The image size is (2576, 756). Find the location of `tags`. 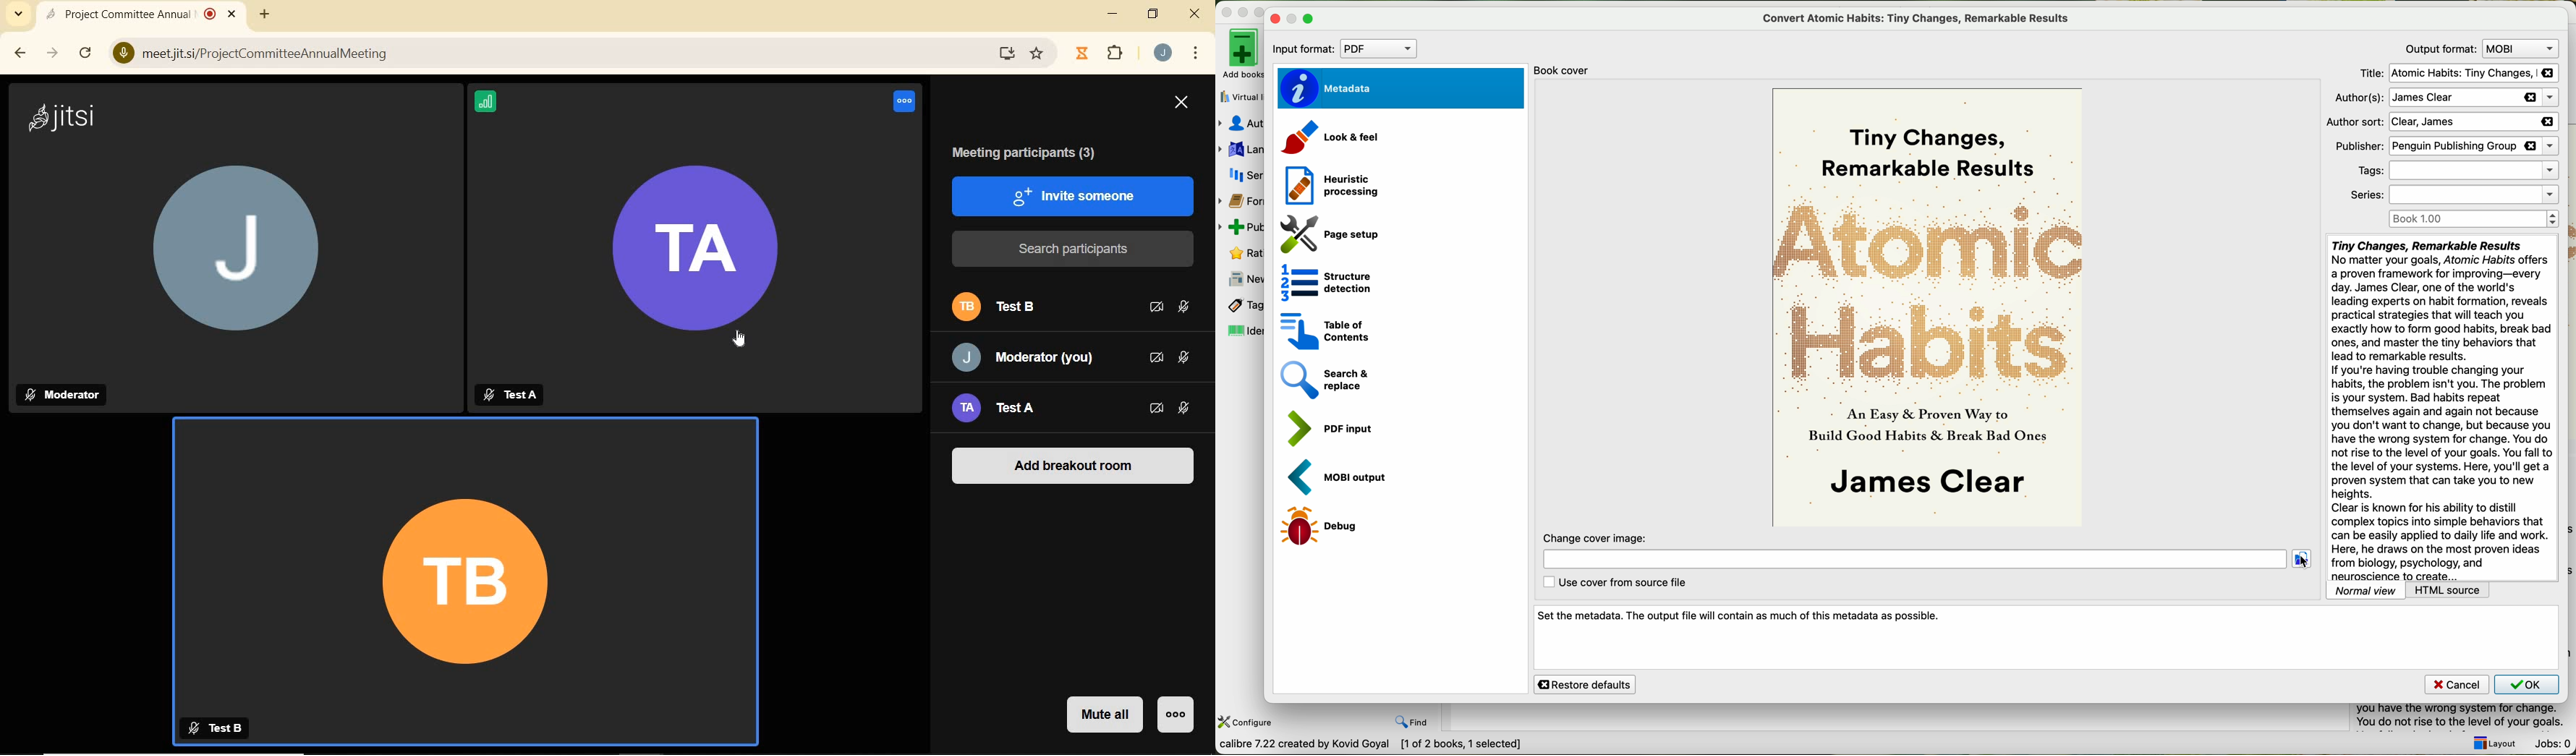

tags is located at coordinates (1242, 305).